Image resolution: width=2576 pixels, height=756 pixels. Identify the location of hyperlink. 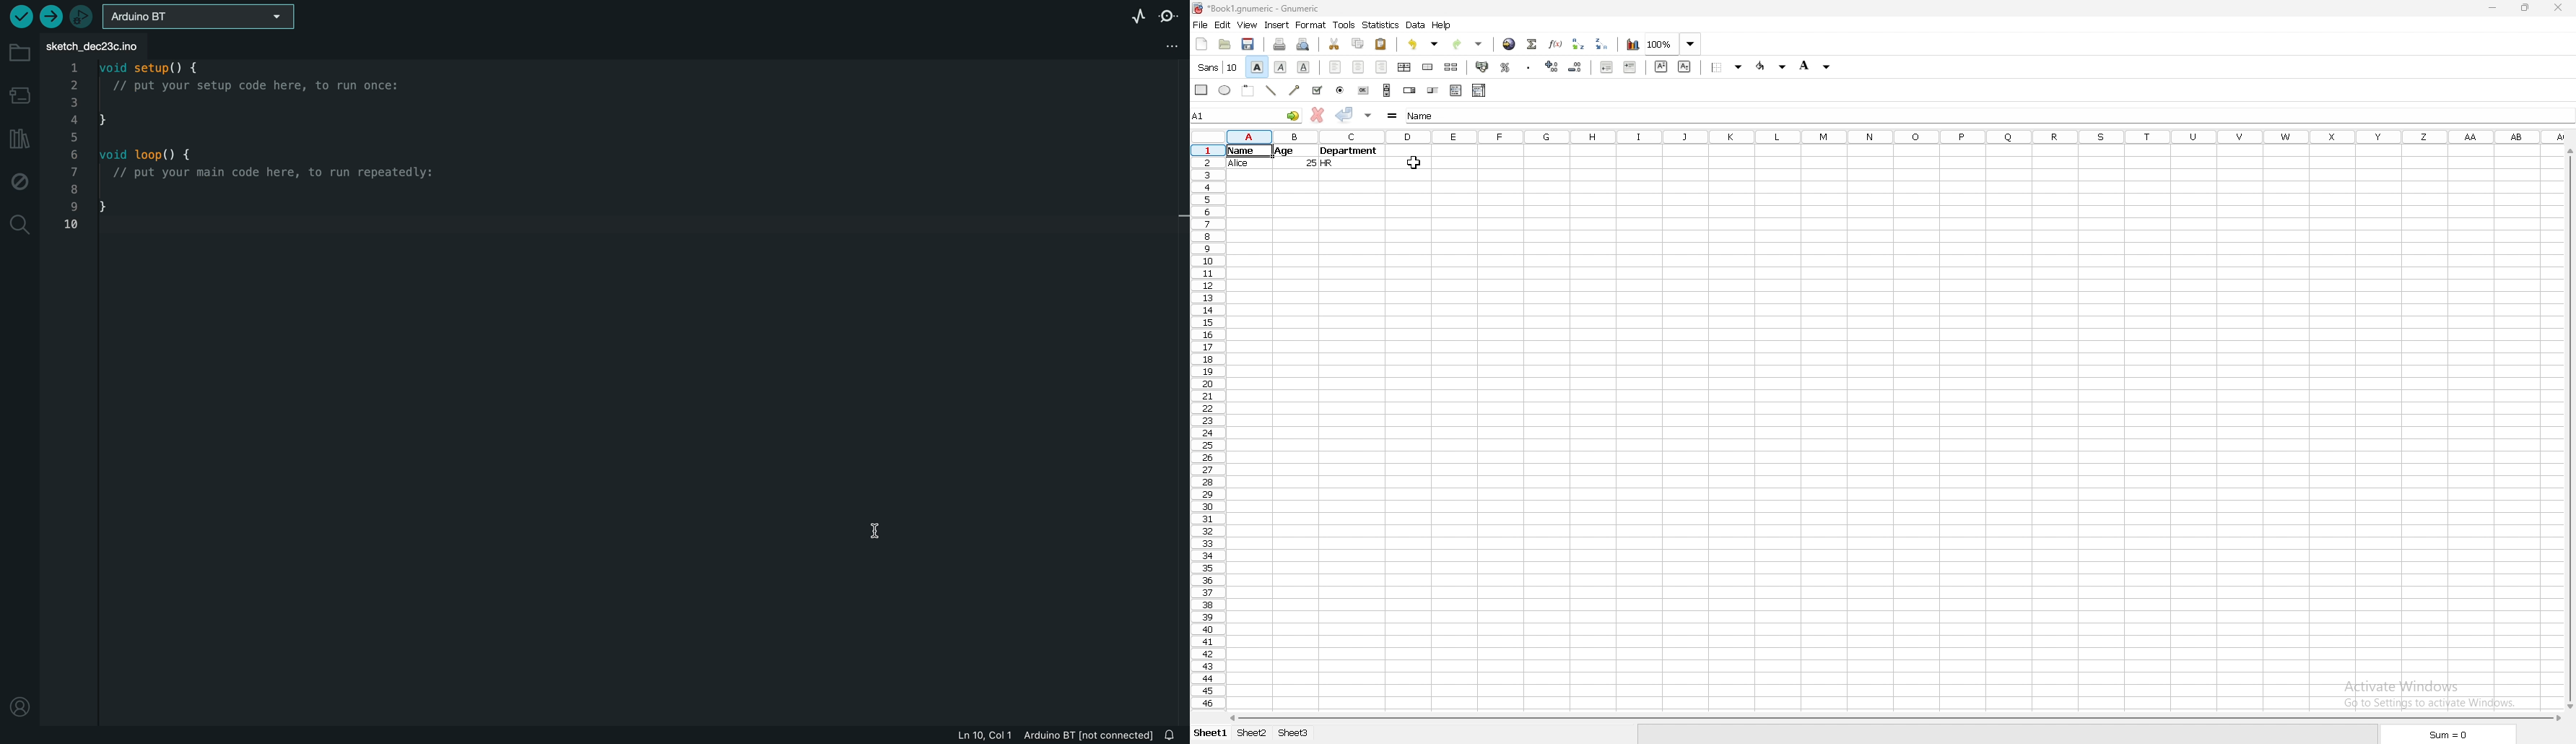
(1510, 43).